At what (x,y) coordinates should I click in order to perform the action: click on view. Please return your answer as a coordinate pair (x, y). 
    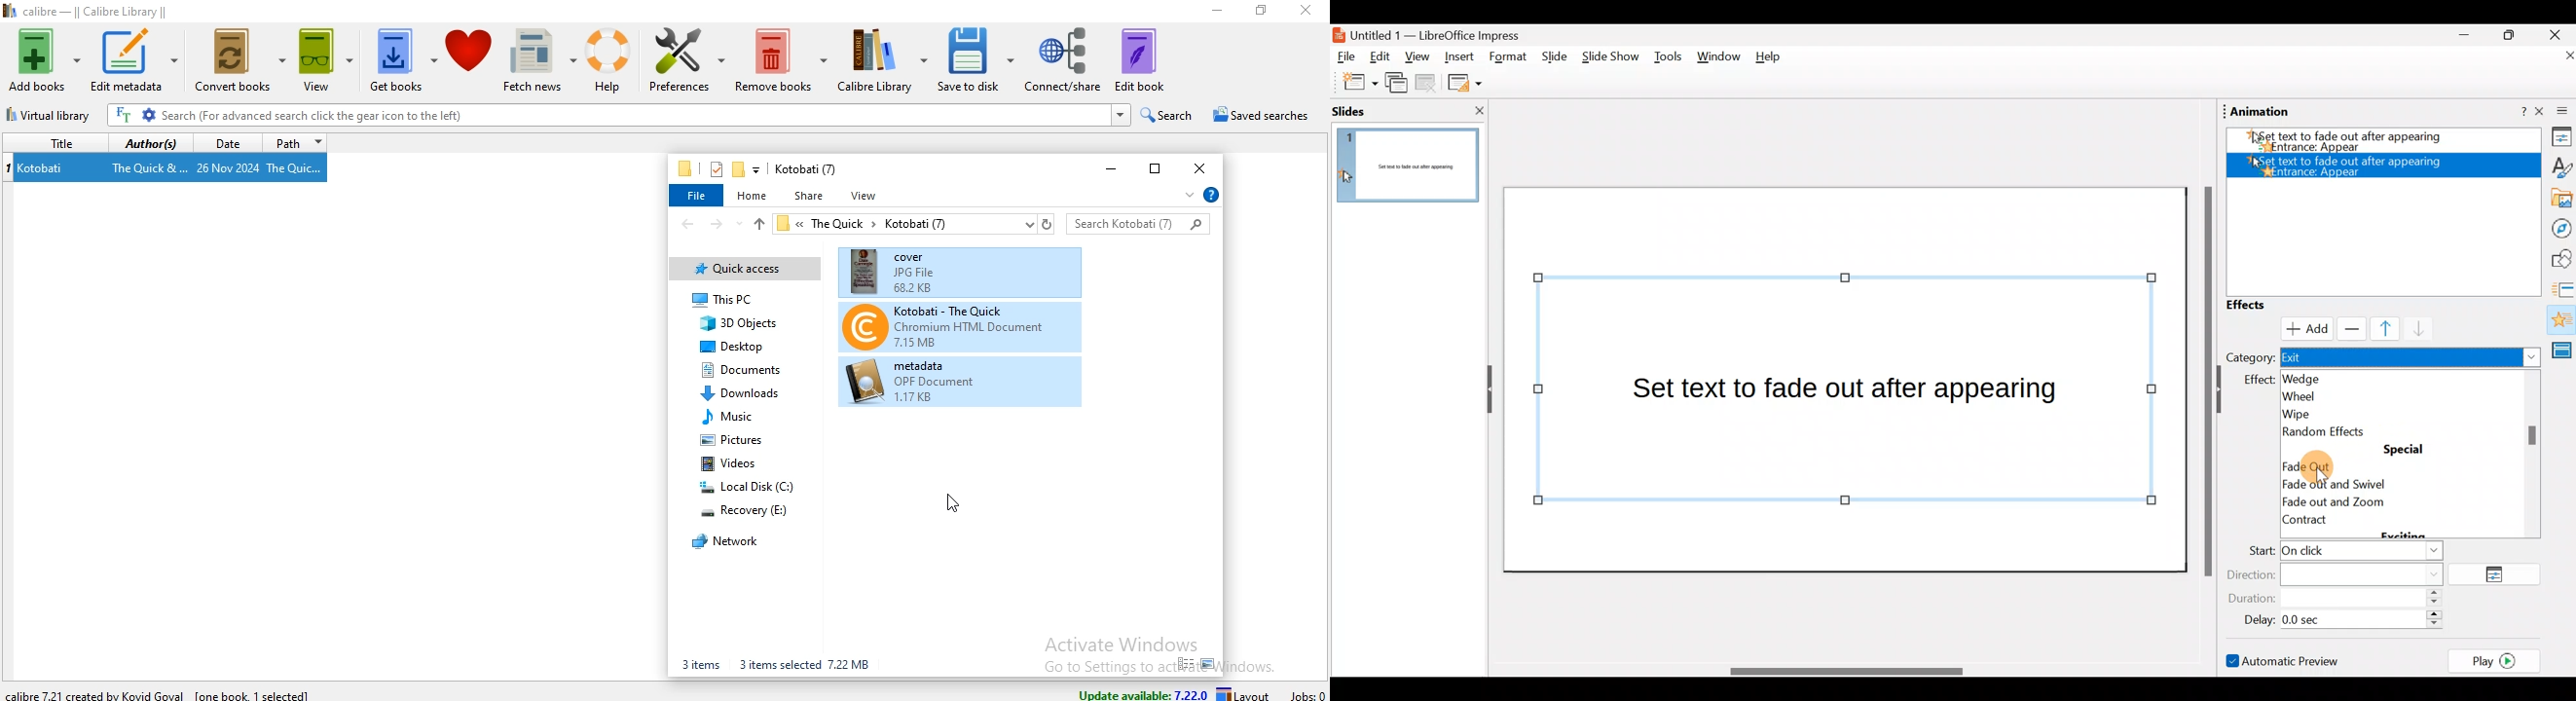
    Looking at the image, I should click on (866, 196).